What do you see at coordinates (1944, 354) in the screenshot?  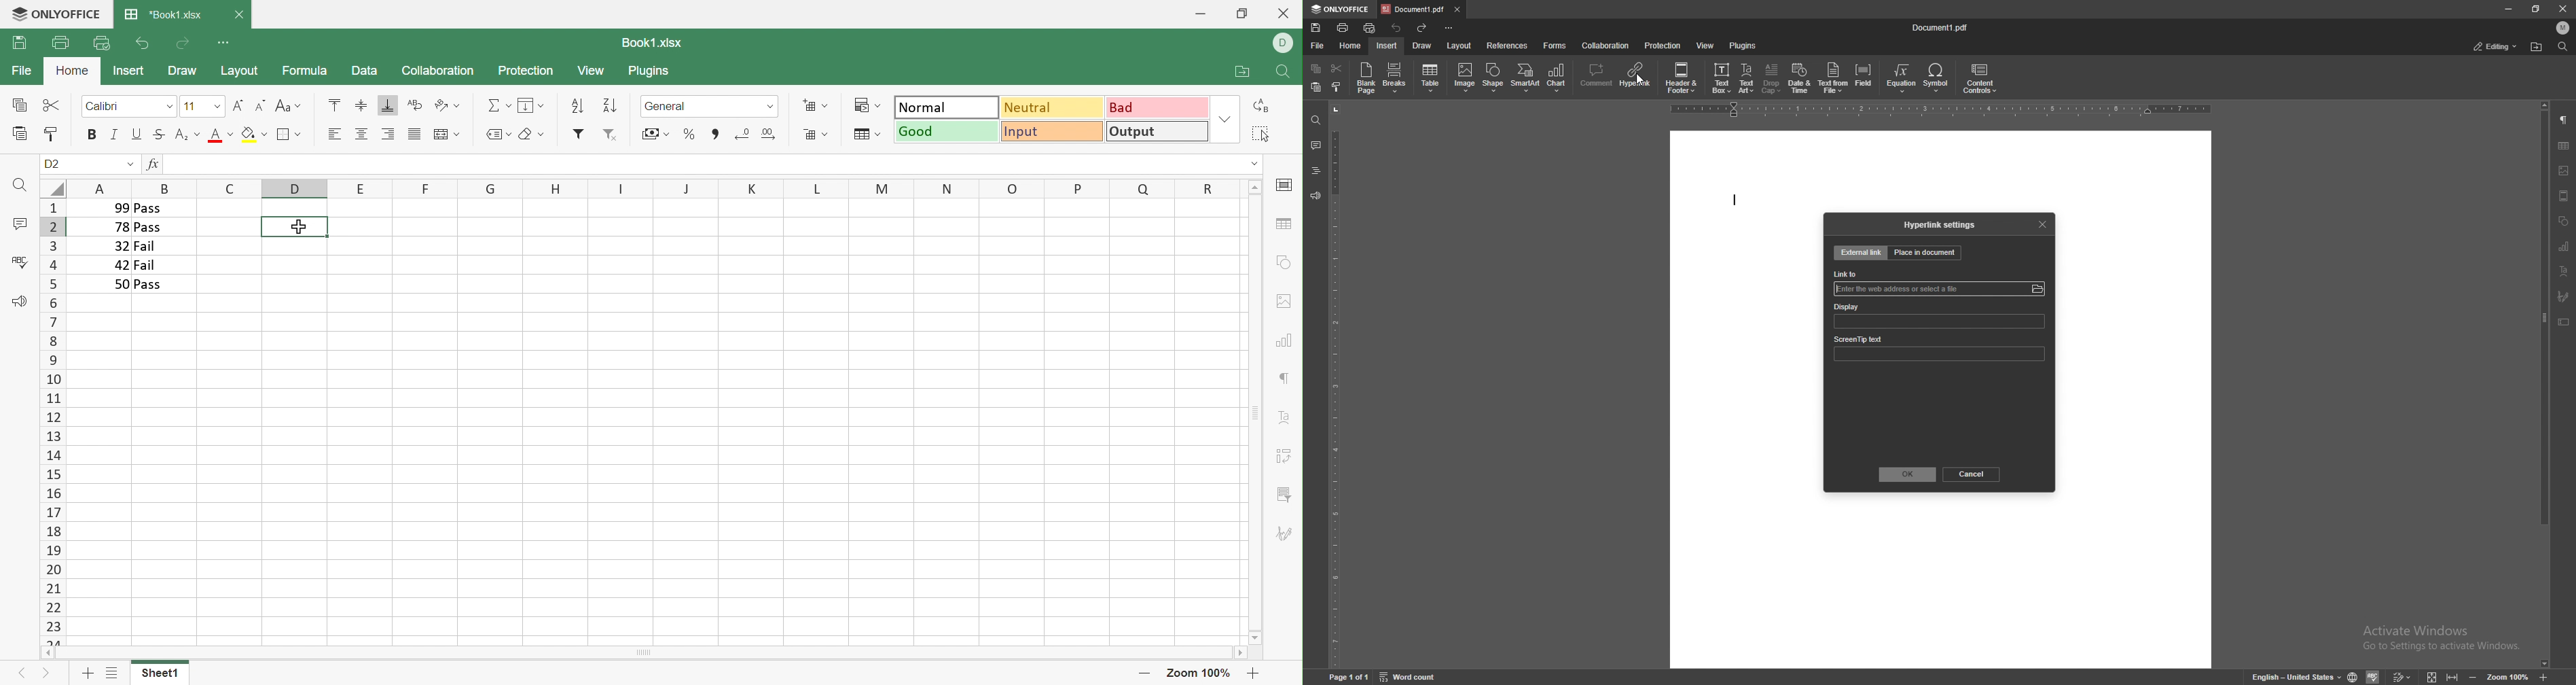 I see `screentip text input` at bounding box center [1944, 354].